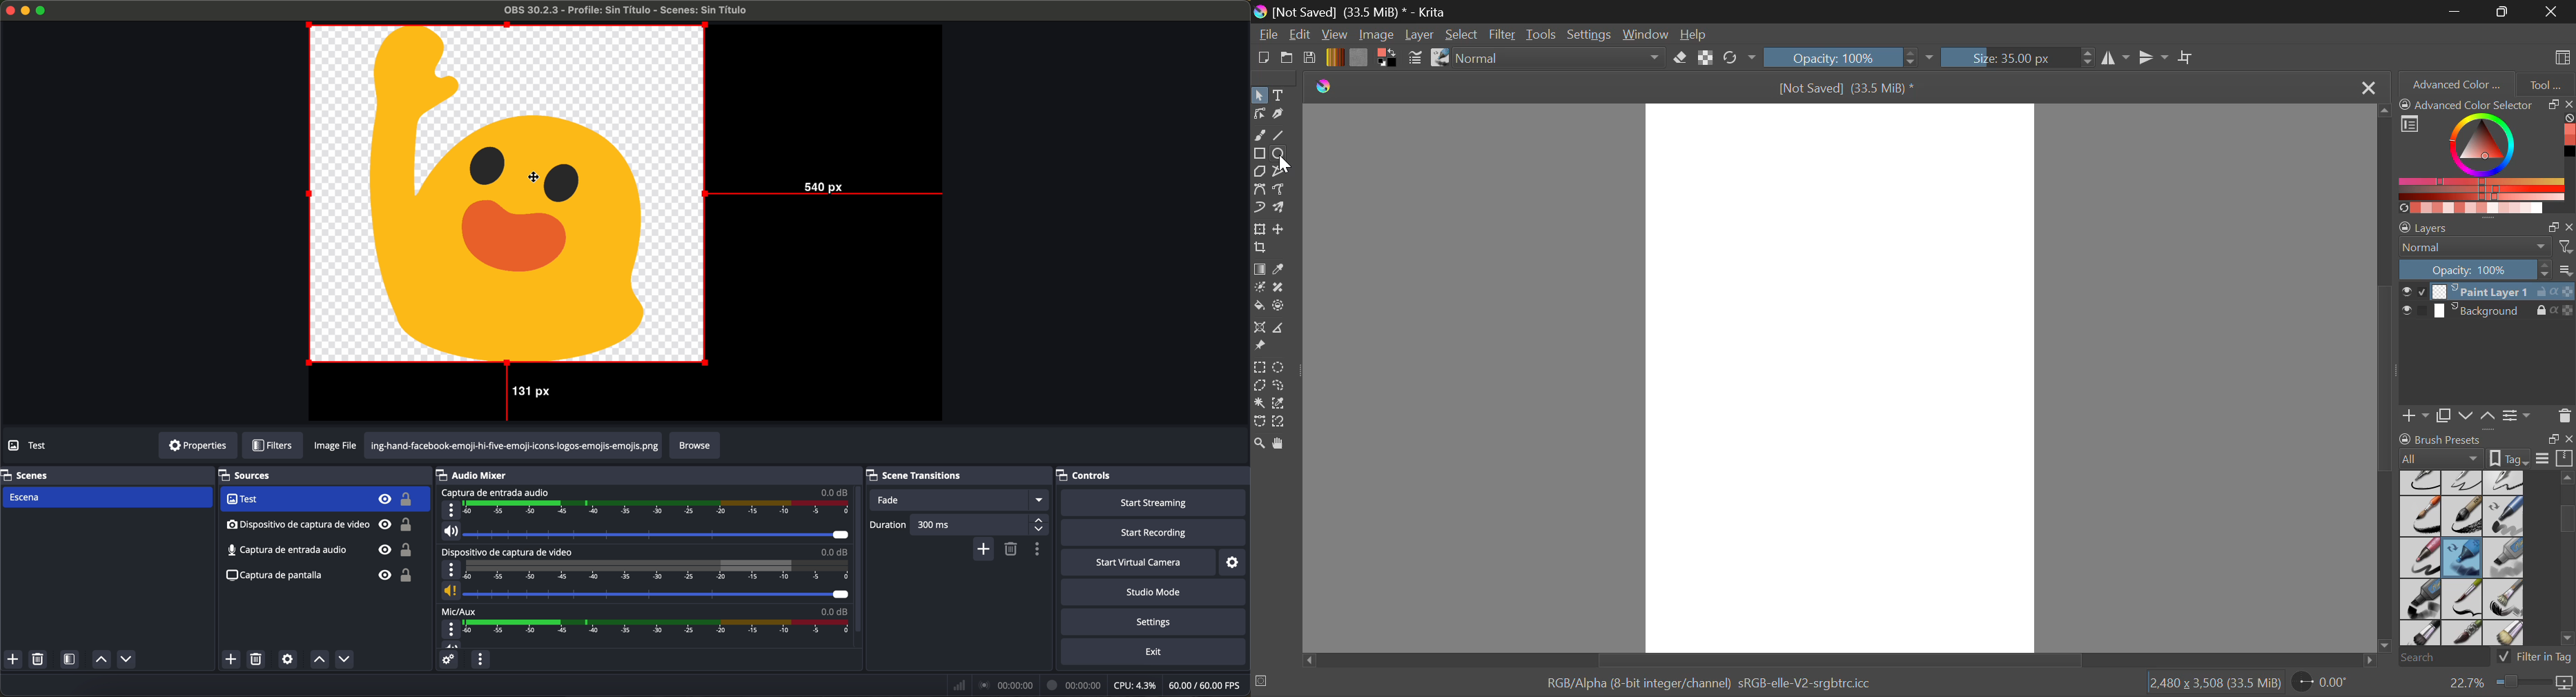 This screenshot has width=2576, height=700. I want to click on Similar Color Selection, so click(1282, 404).